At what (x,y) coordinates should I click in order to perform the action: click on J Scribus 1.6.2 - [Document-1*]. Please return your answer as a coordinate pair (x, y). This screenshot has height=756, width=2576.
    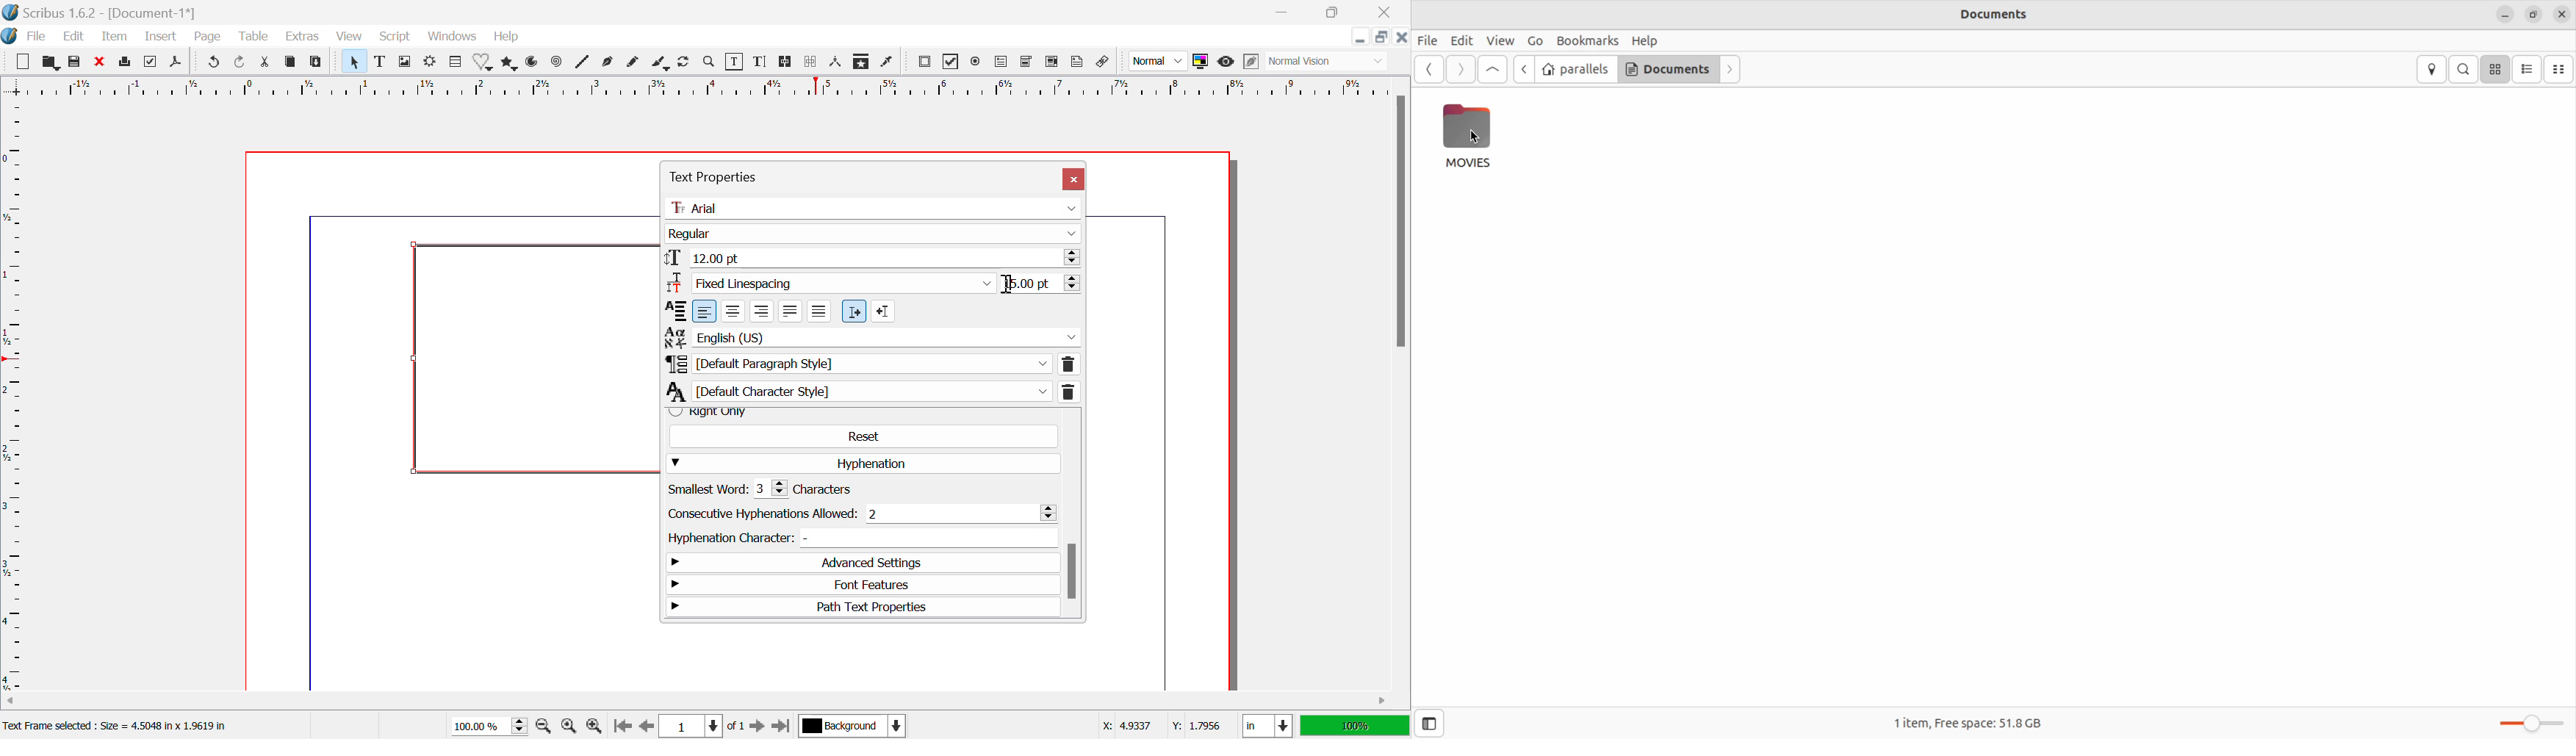
    Looking at the image, I should click on (111, 11).